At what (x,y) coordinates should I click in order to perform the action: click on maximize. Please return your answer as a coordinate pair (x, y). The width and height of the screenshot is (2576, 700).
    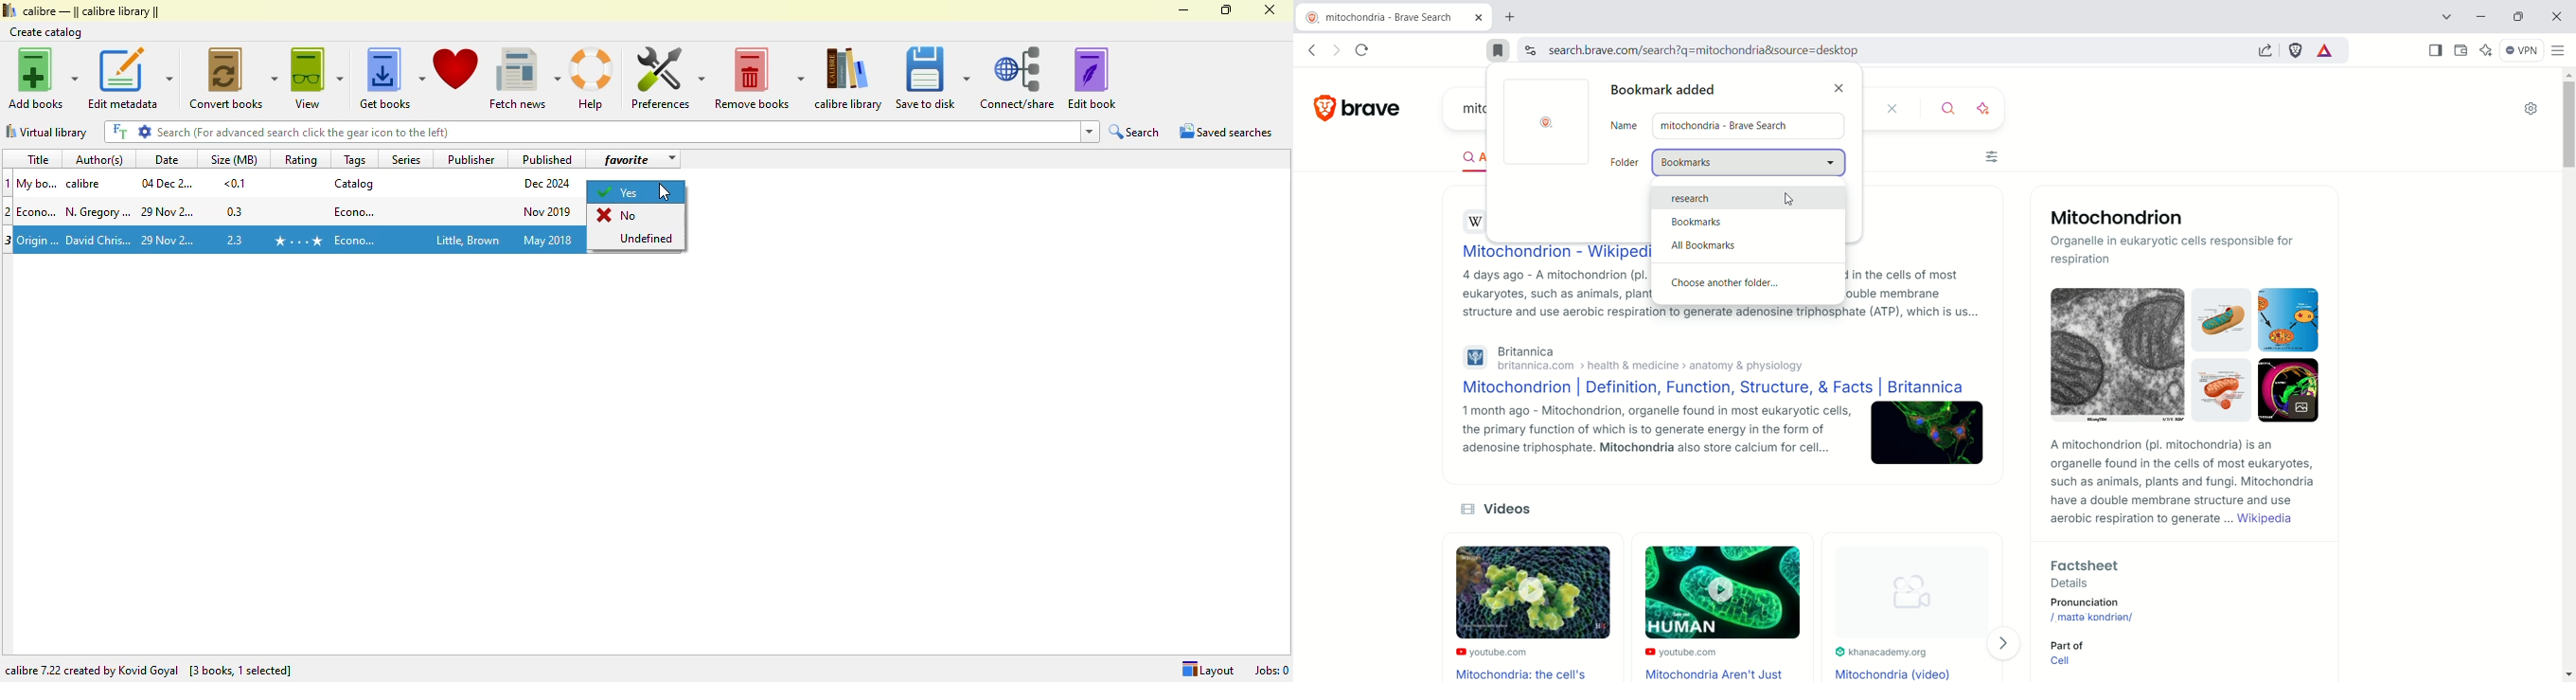
    Looking at the image, I should click on (1227, 9).